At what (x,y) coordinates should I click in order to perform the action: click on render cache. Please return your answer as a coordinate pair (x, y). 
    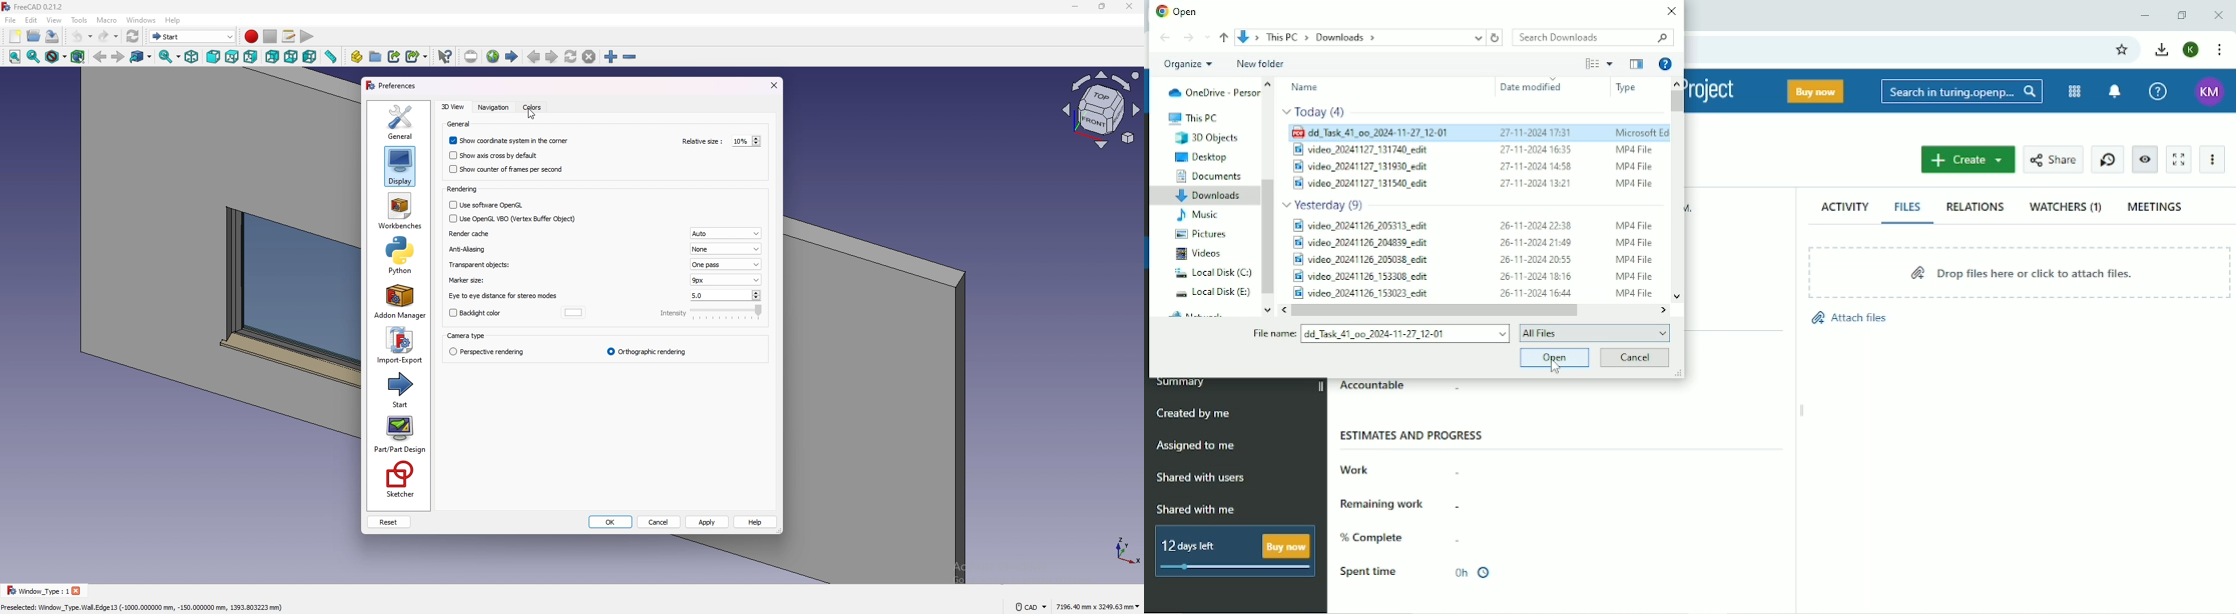
    Looking at the image, I should click on (472, 234).